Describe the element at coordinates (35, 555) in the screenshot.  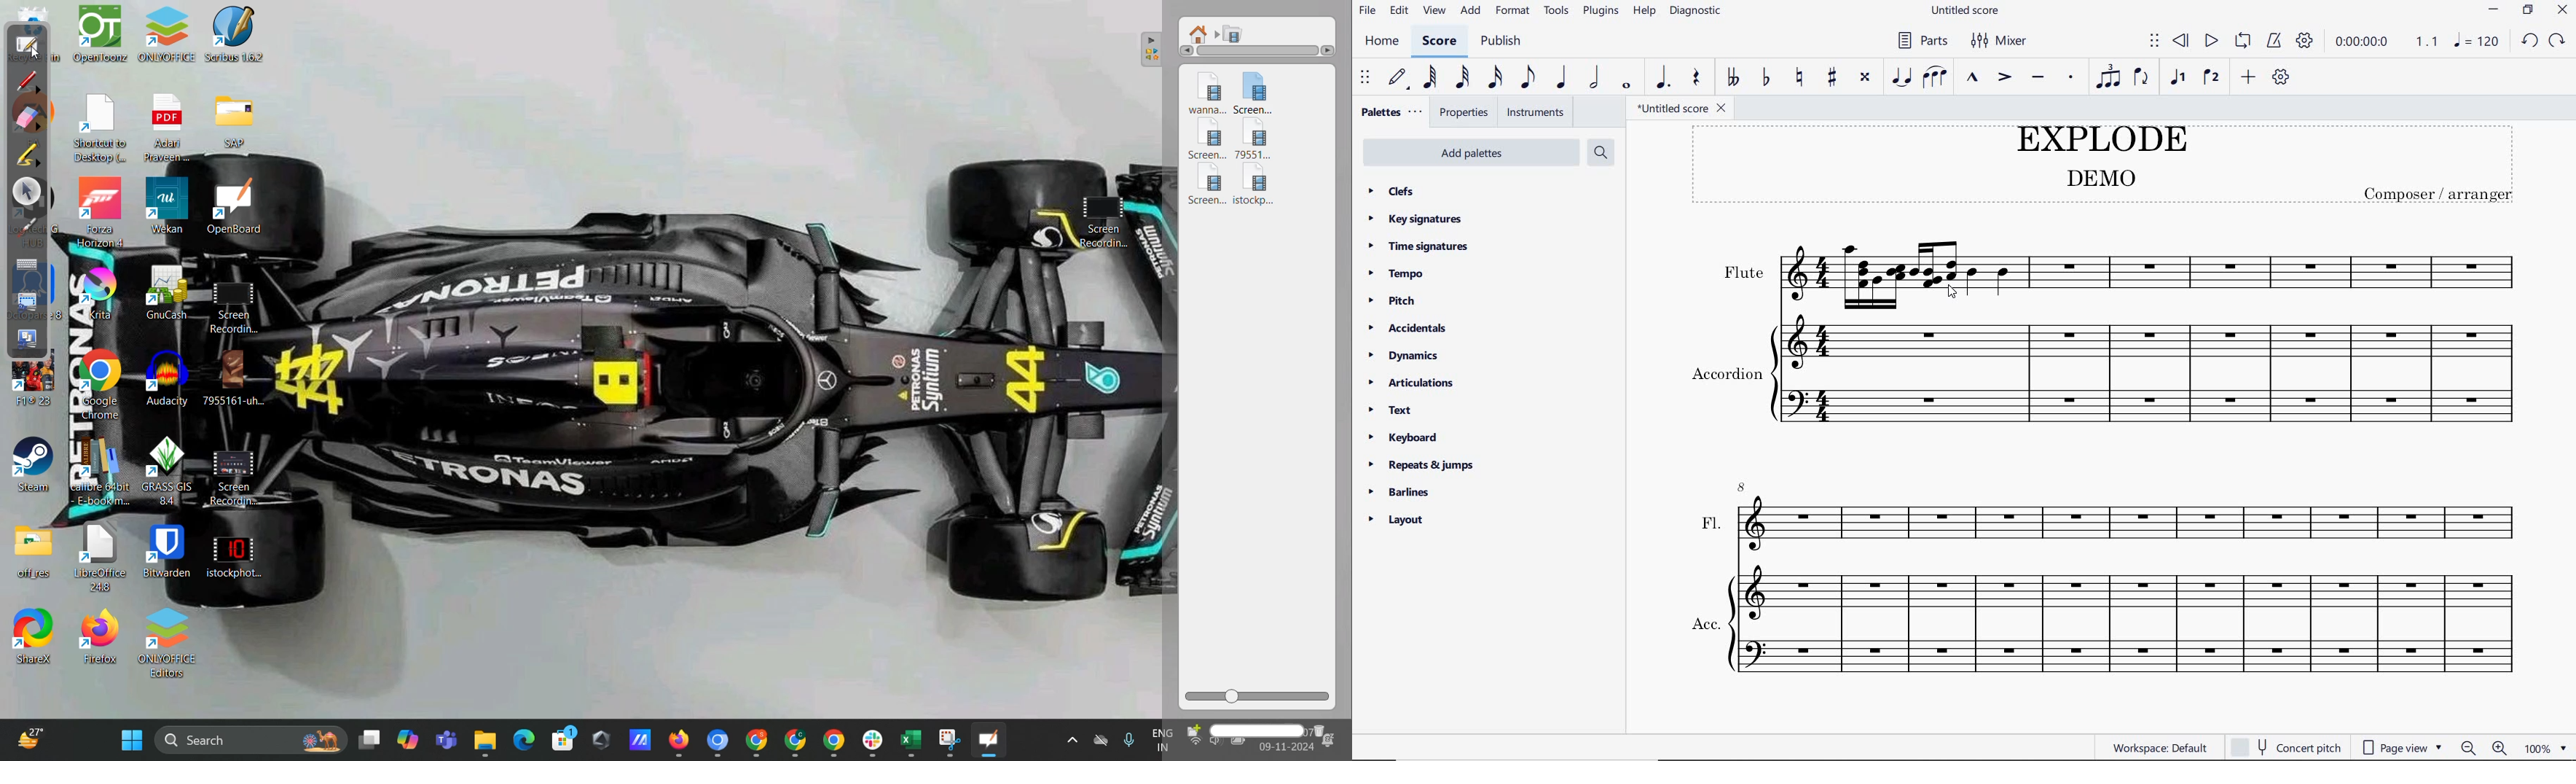
I see `Office_res` at that location.